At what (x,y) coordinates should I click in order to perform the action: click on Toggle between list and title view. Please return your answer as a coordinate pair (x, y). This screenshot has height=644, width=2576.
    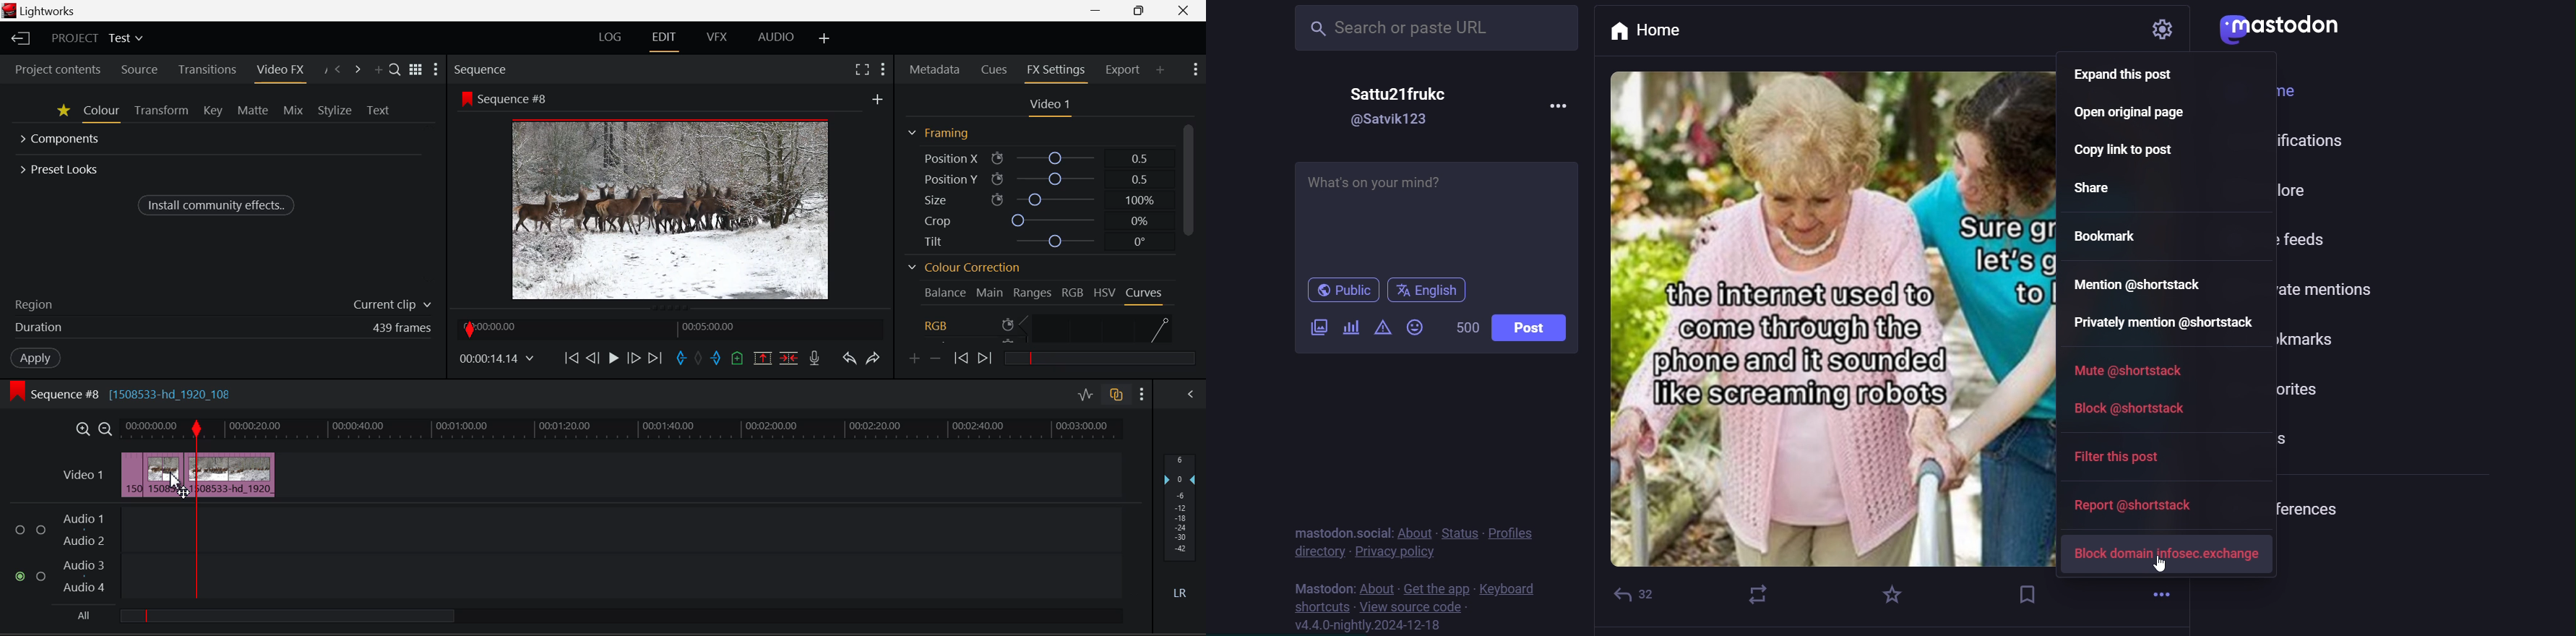
    Looking at the image, I should click on (415, 70).